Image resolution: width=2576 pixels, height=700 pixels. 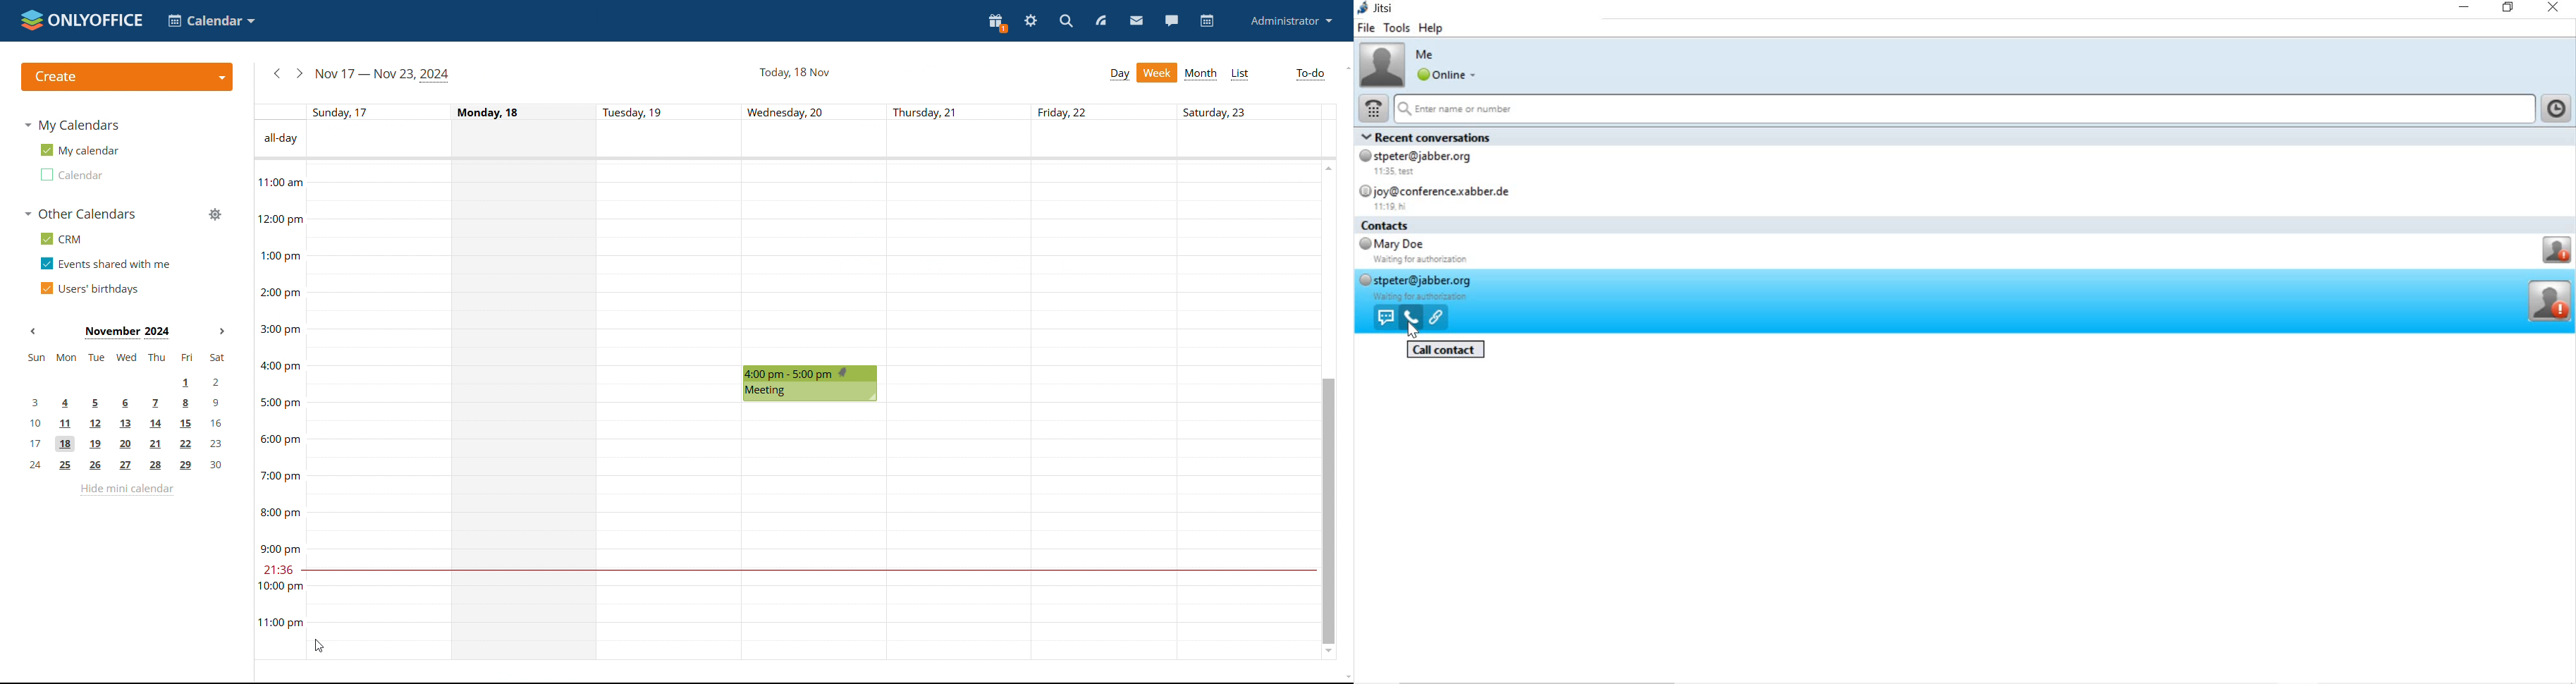 What do you see at coordinates (1291, 22) in the screenshot?
I see `profile` at bounding box center [1291, 22].